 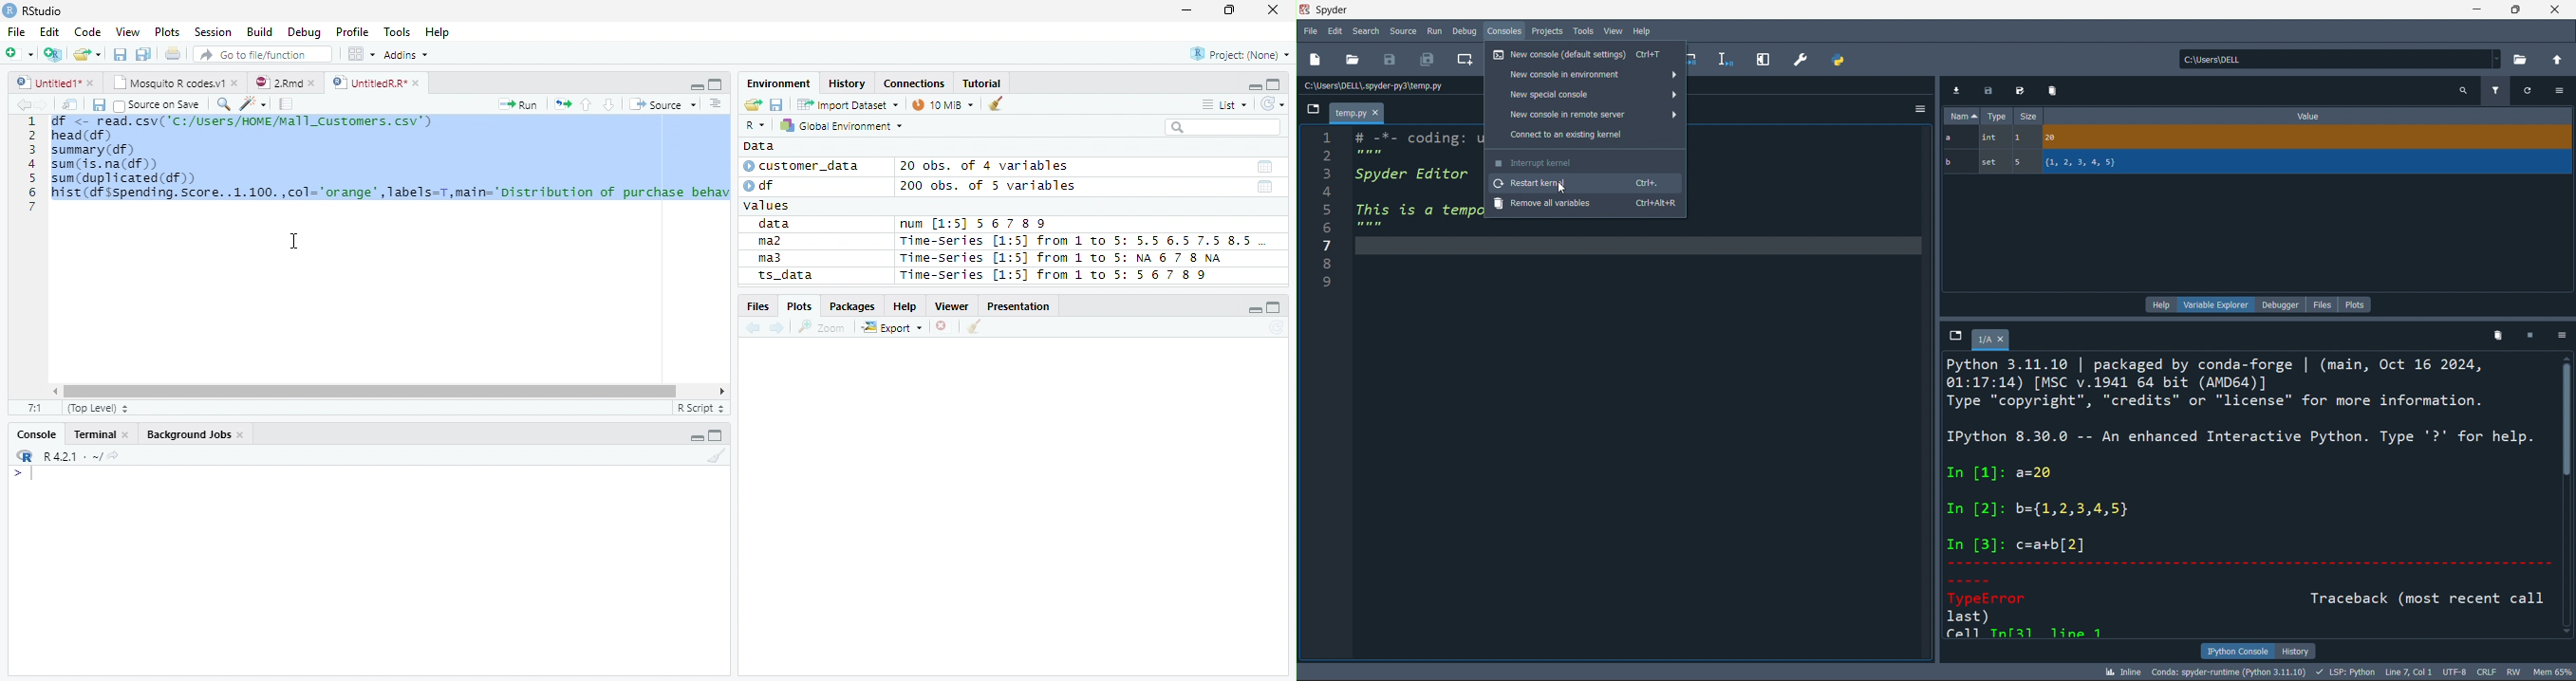 I want to click on c:\users\dell\.spyder-py3\temp.py, so click(x=1374, y=86).